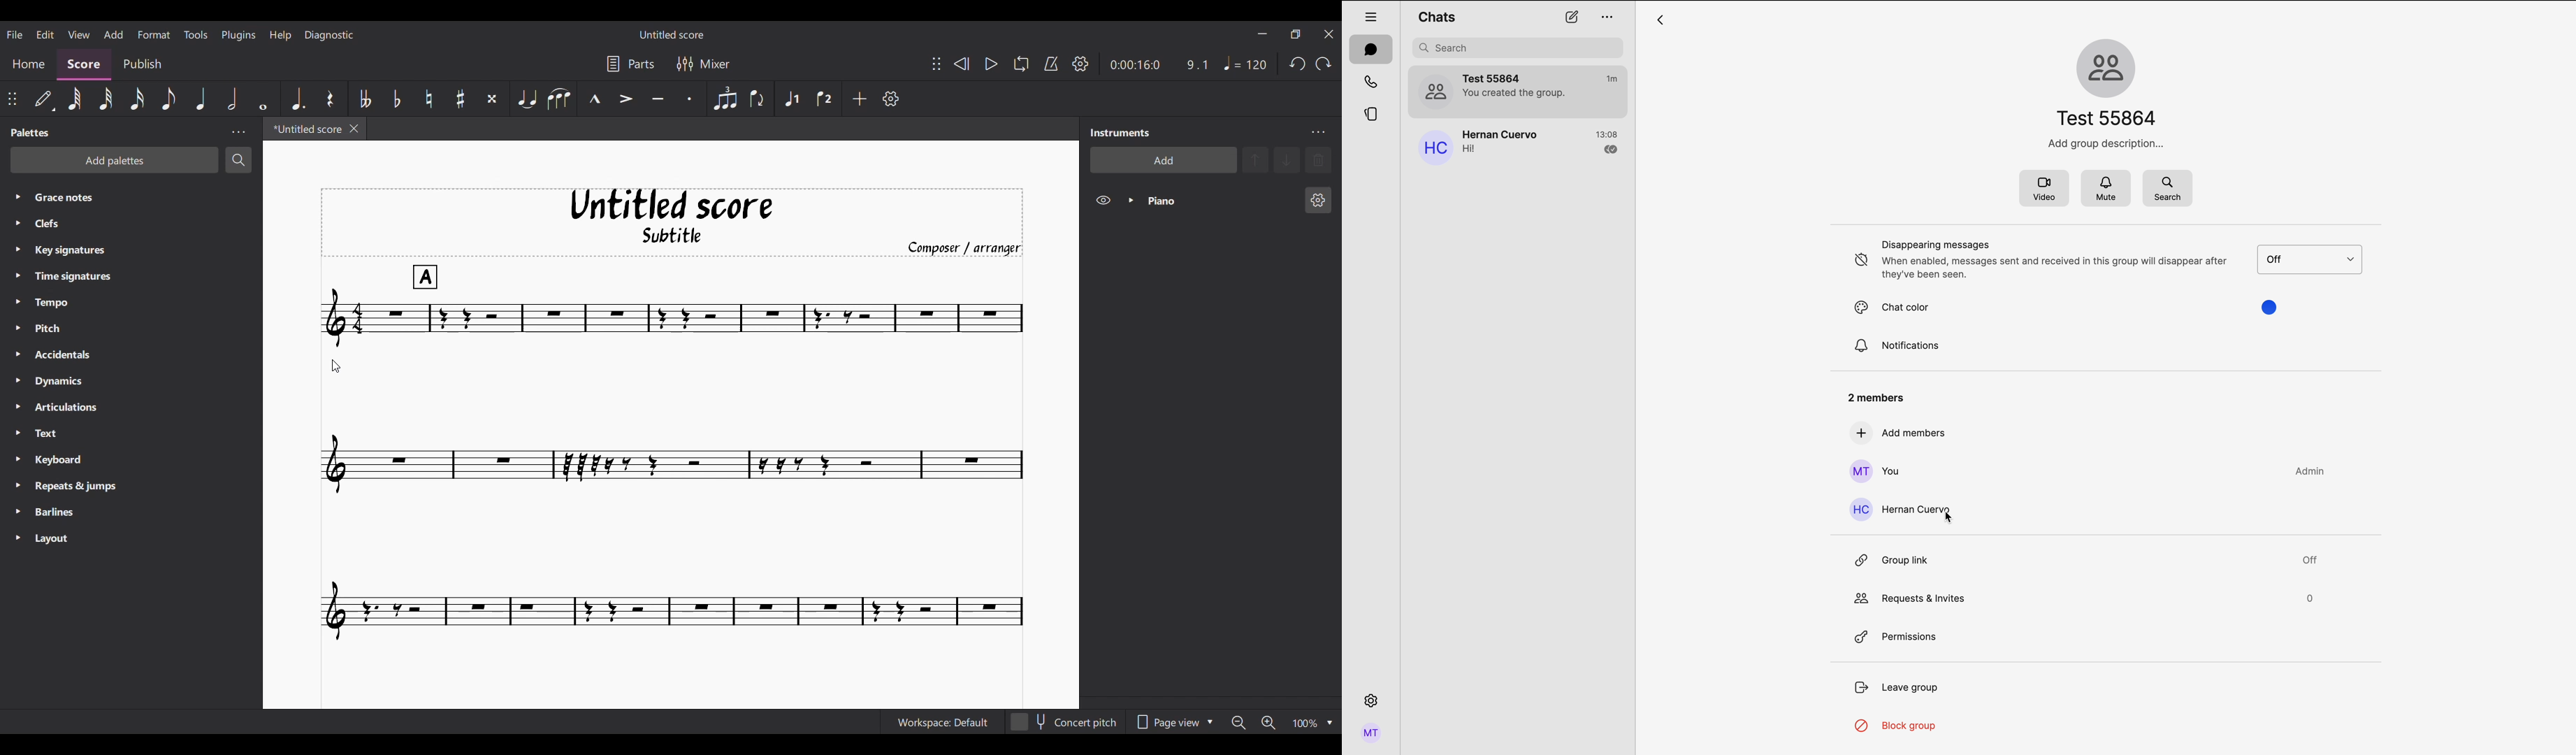 This screenshot has height=756, width=2576. What do you see at coordinates (1318, 200) in the screenshot?
I see `Piano settings` at bounding box center [1318, 200].